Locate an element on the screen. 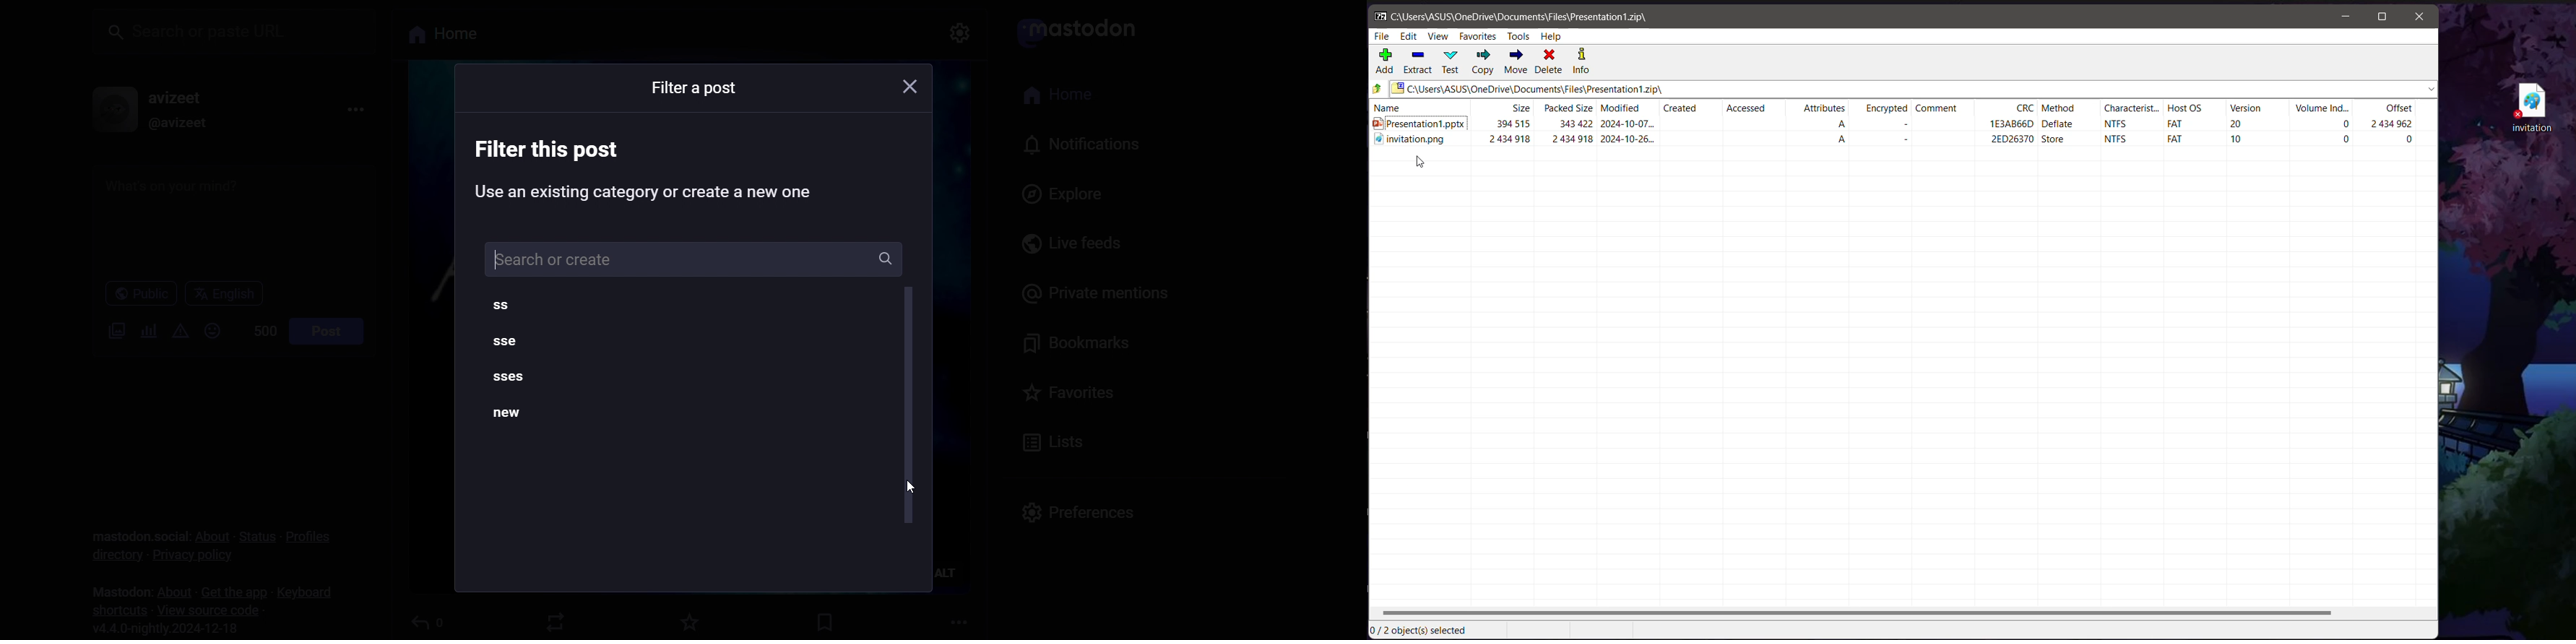 The width and height of the screenshot is (2576, 644). Created is located at coordinates (1689, 107).